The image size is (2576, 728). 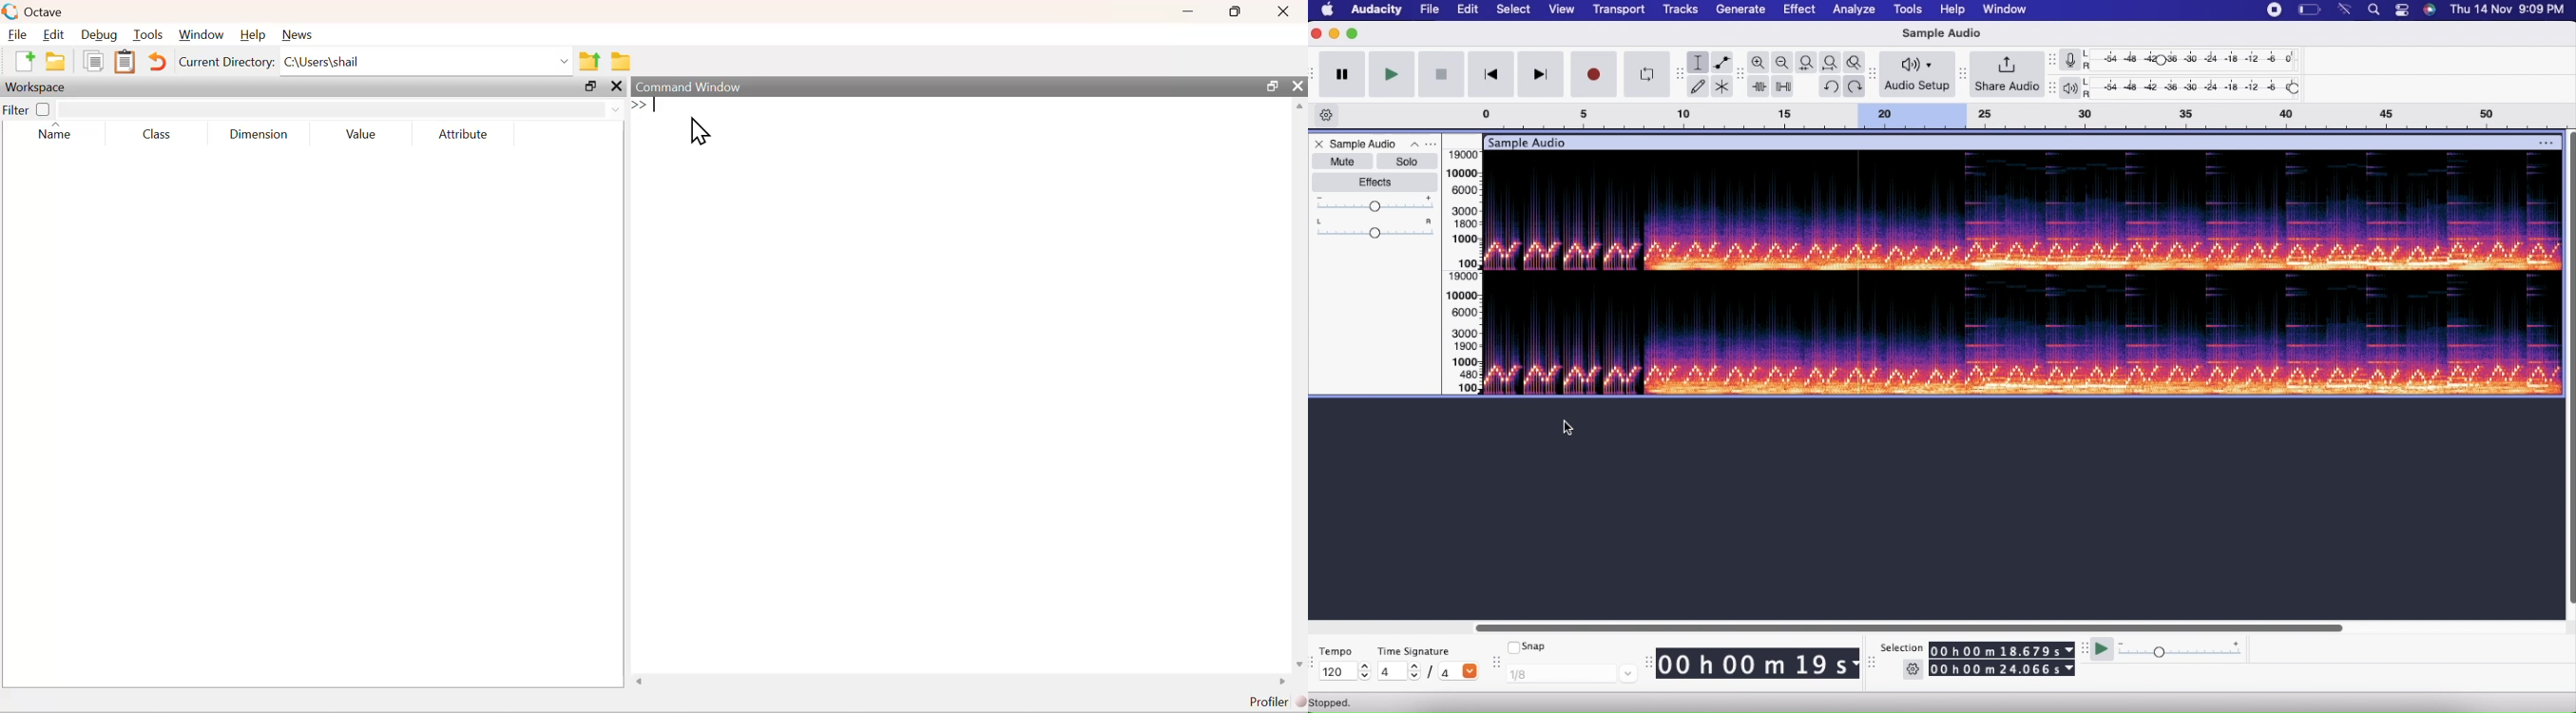 I want to click on Sample Audio Spectrogram, so click(x=2026, y=211).